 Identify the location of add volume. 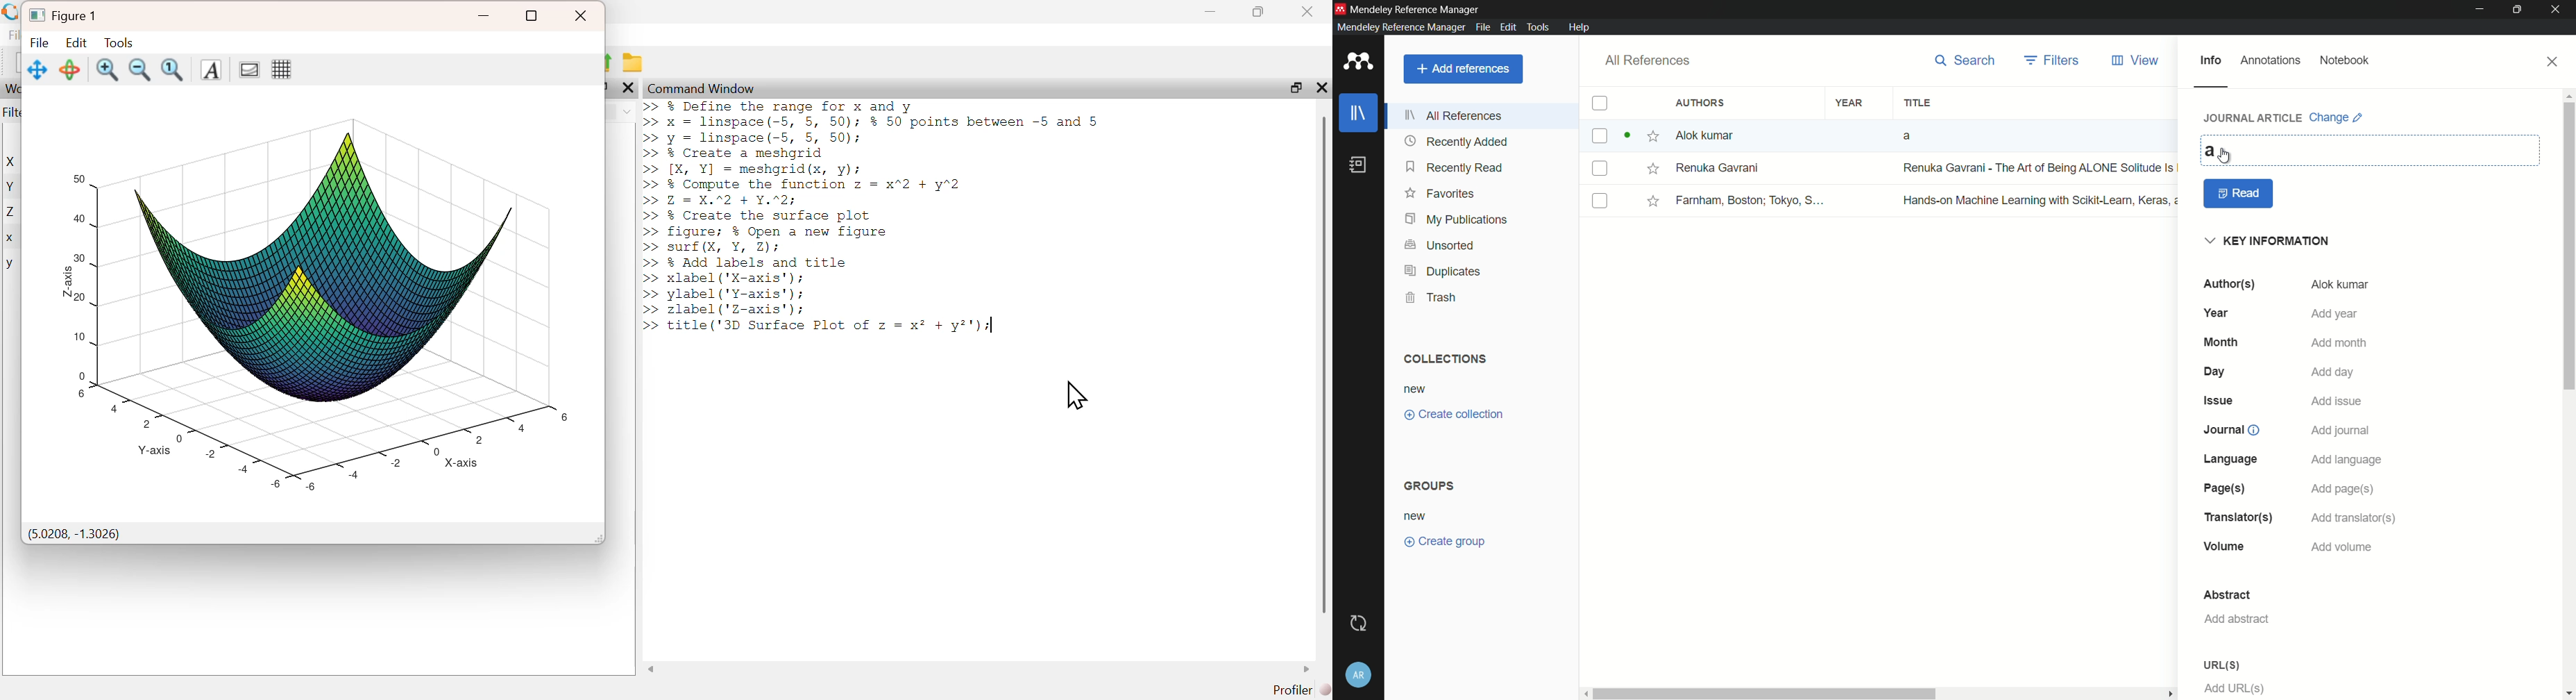
(2342, 547).